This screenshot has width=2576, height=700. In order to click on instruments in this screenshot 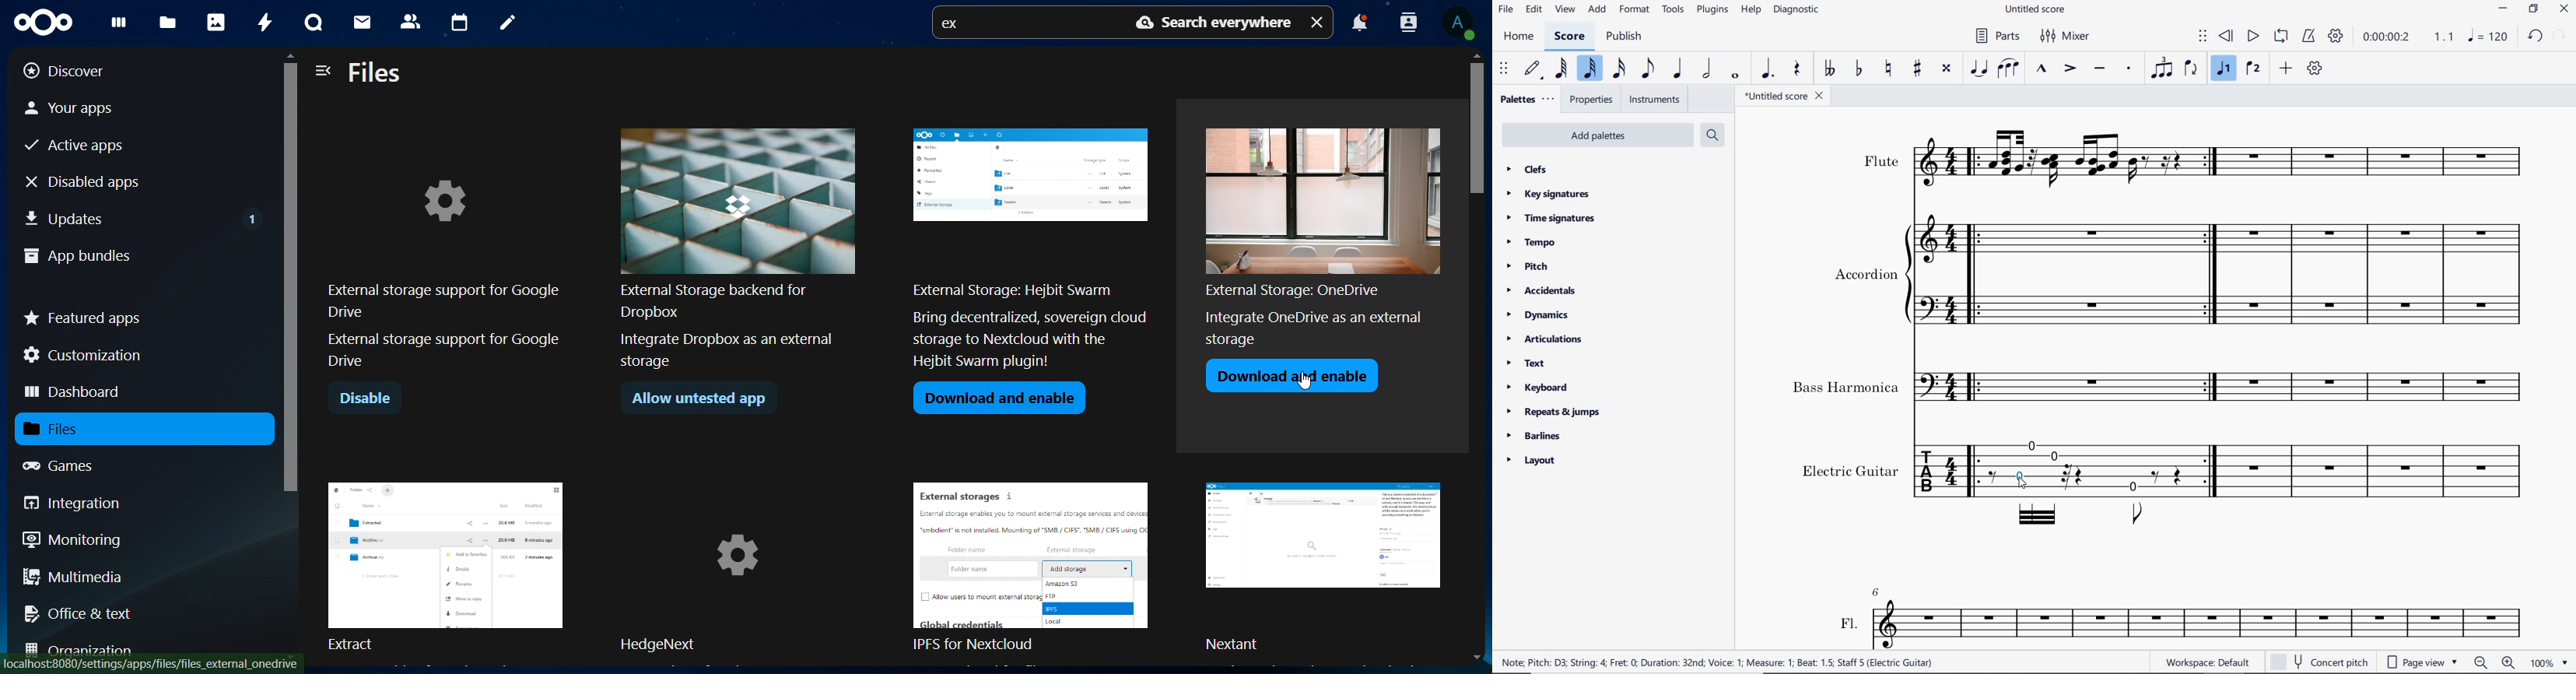, I will do `click(1654, 101)`.